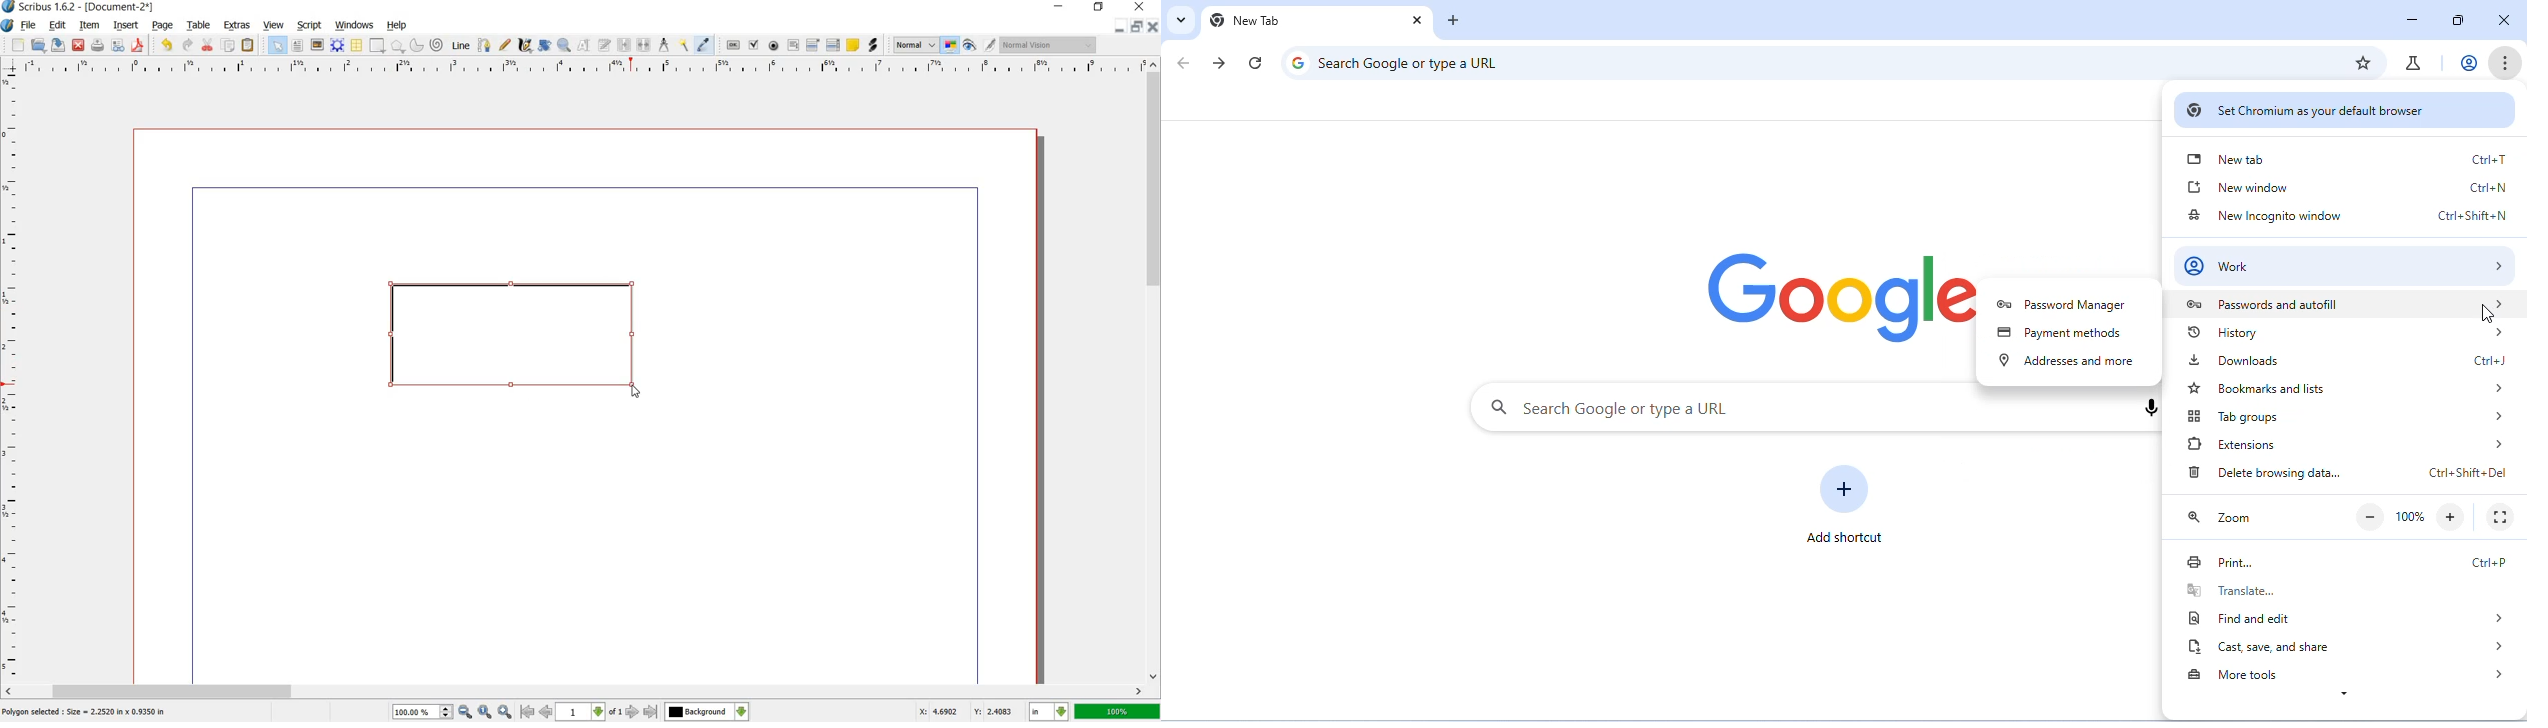  What do you see at coordinates (12, 376) in the screenshot?
I see `RULER` at bounding box center [12, 376].